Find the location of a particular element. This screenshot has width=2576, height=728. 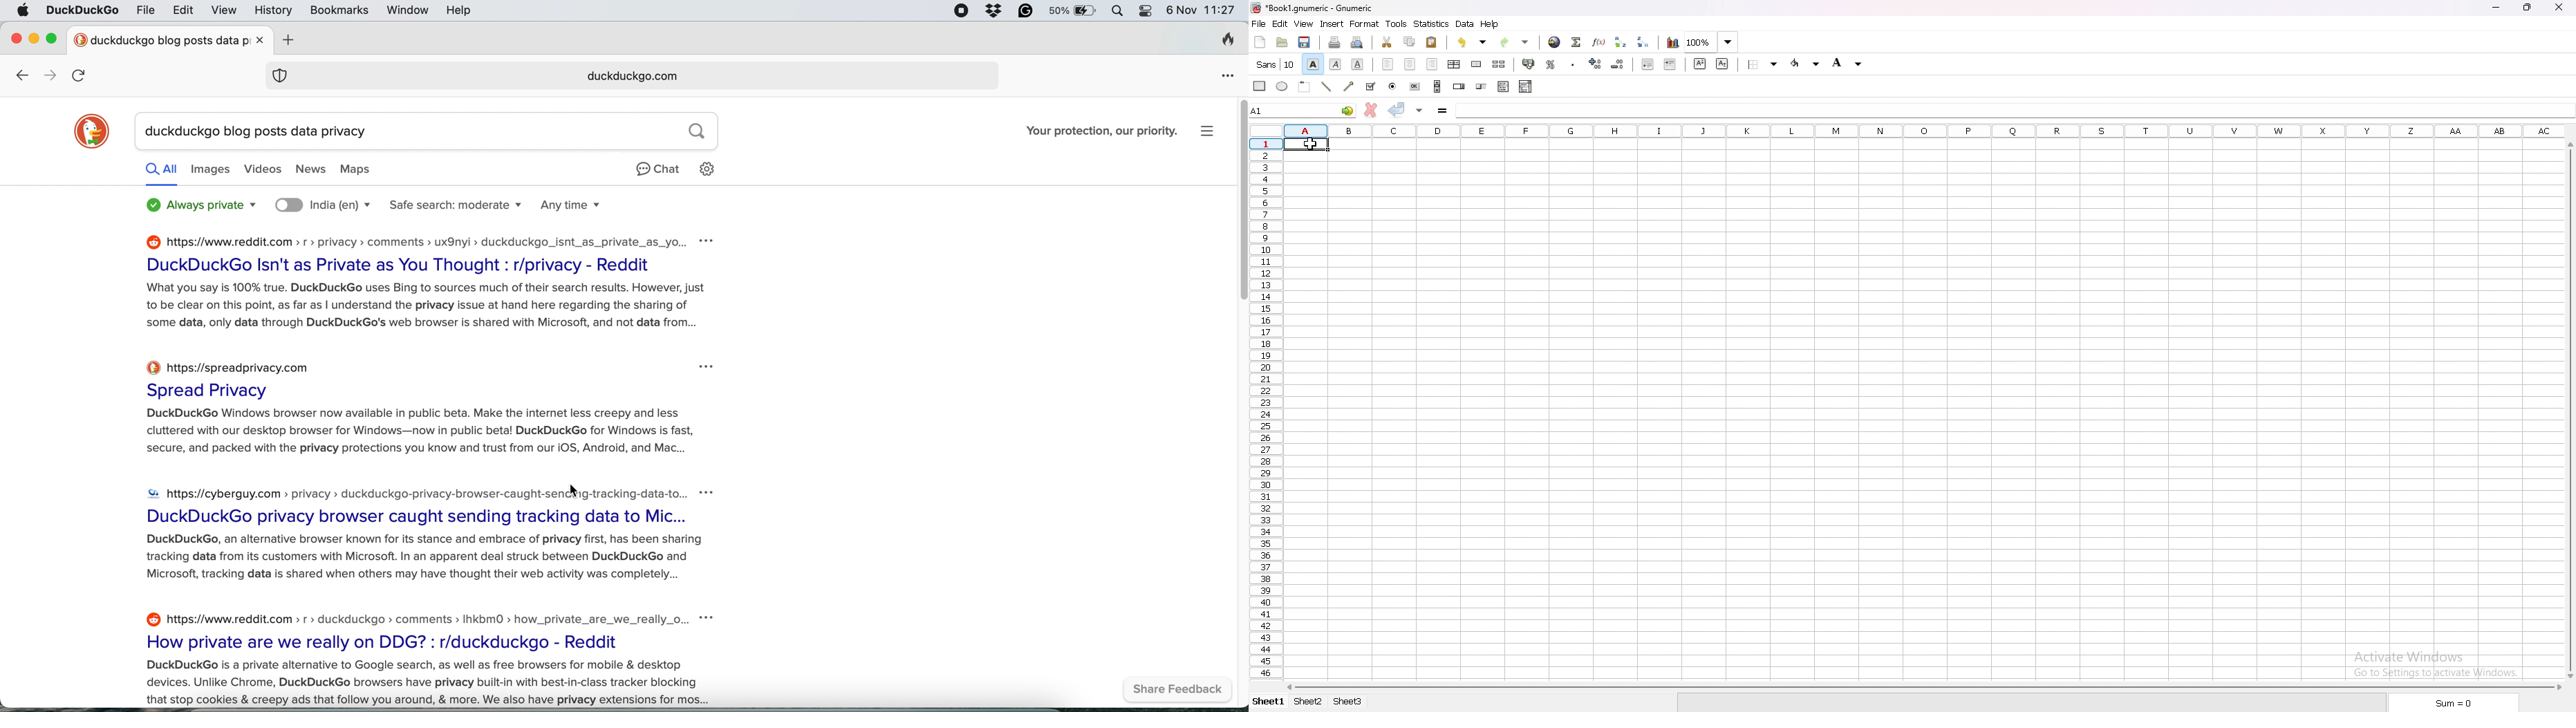

spread privacy is located at coordinates (214, 389).